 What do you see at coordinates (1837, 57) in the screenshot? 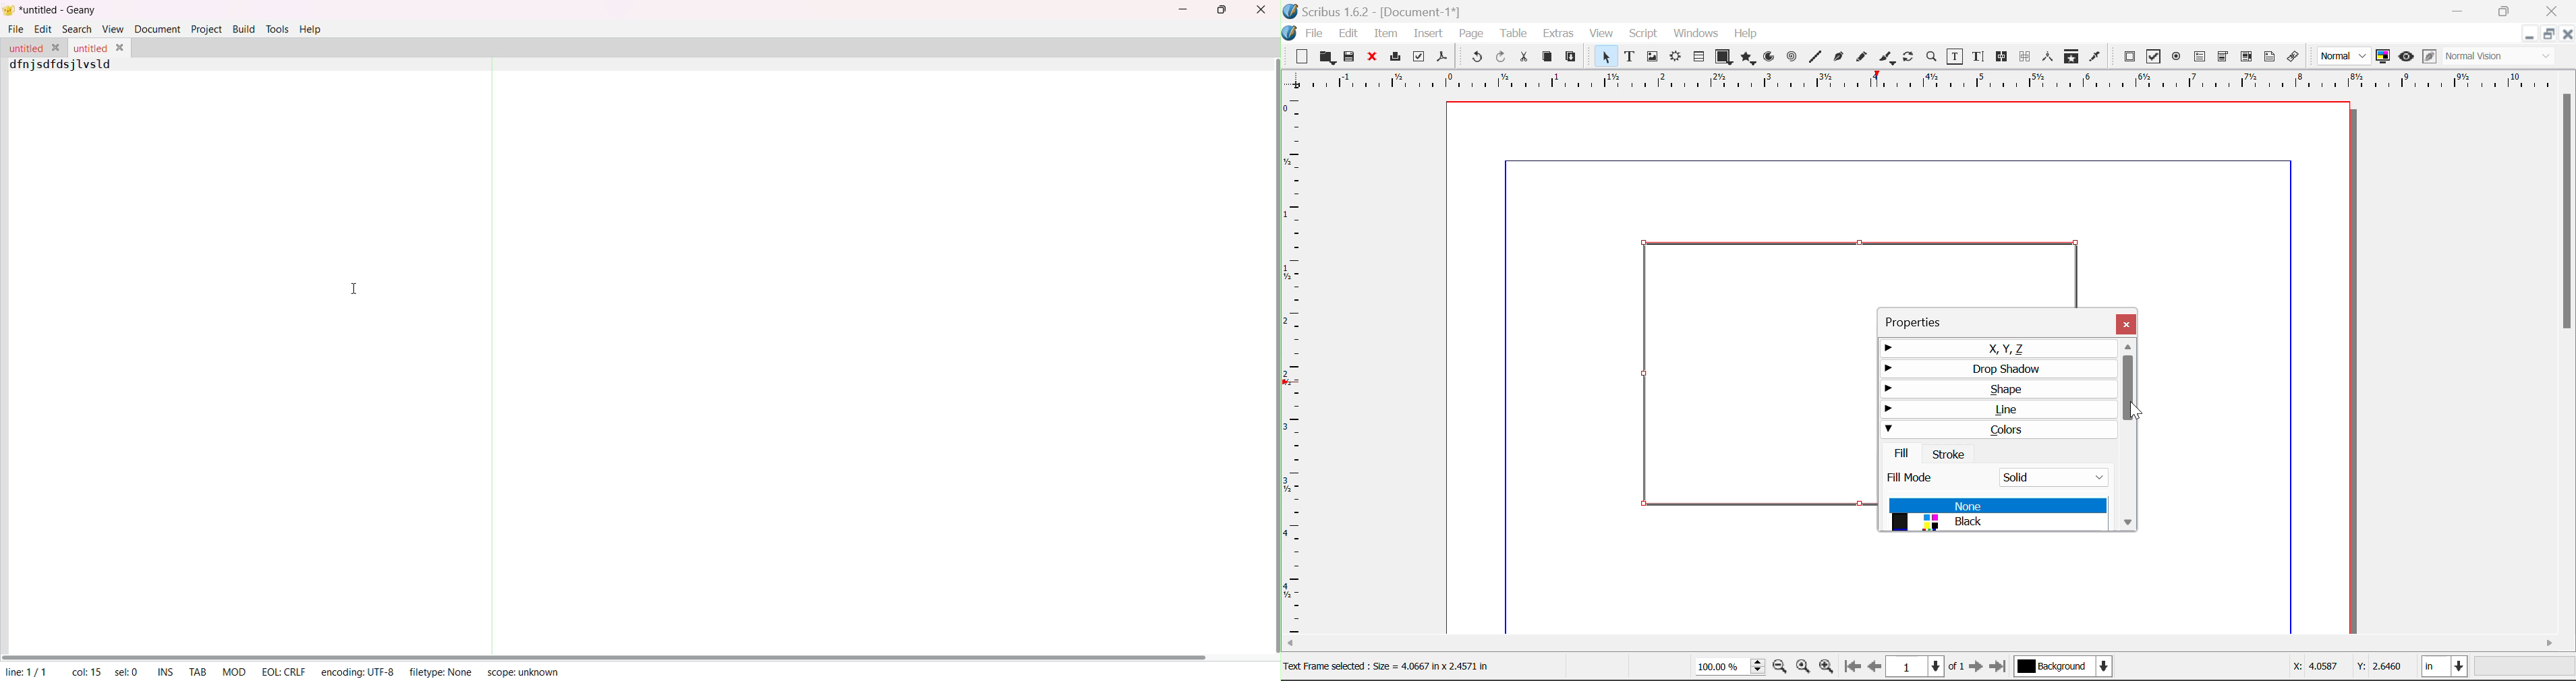
I see `Bezier Curve` at bounding box center [1837, 57].